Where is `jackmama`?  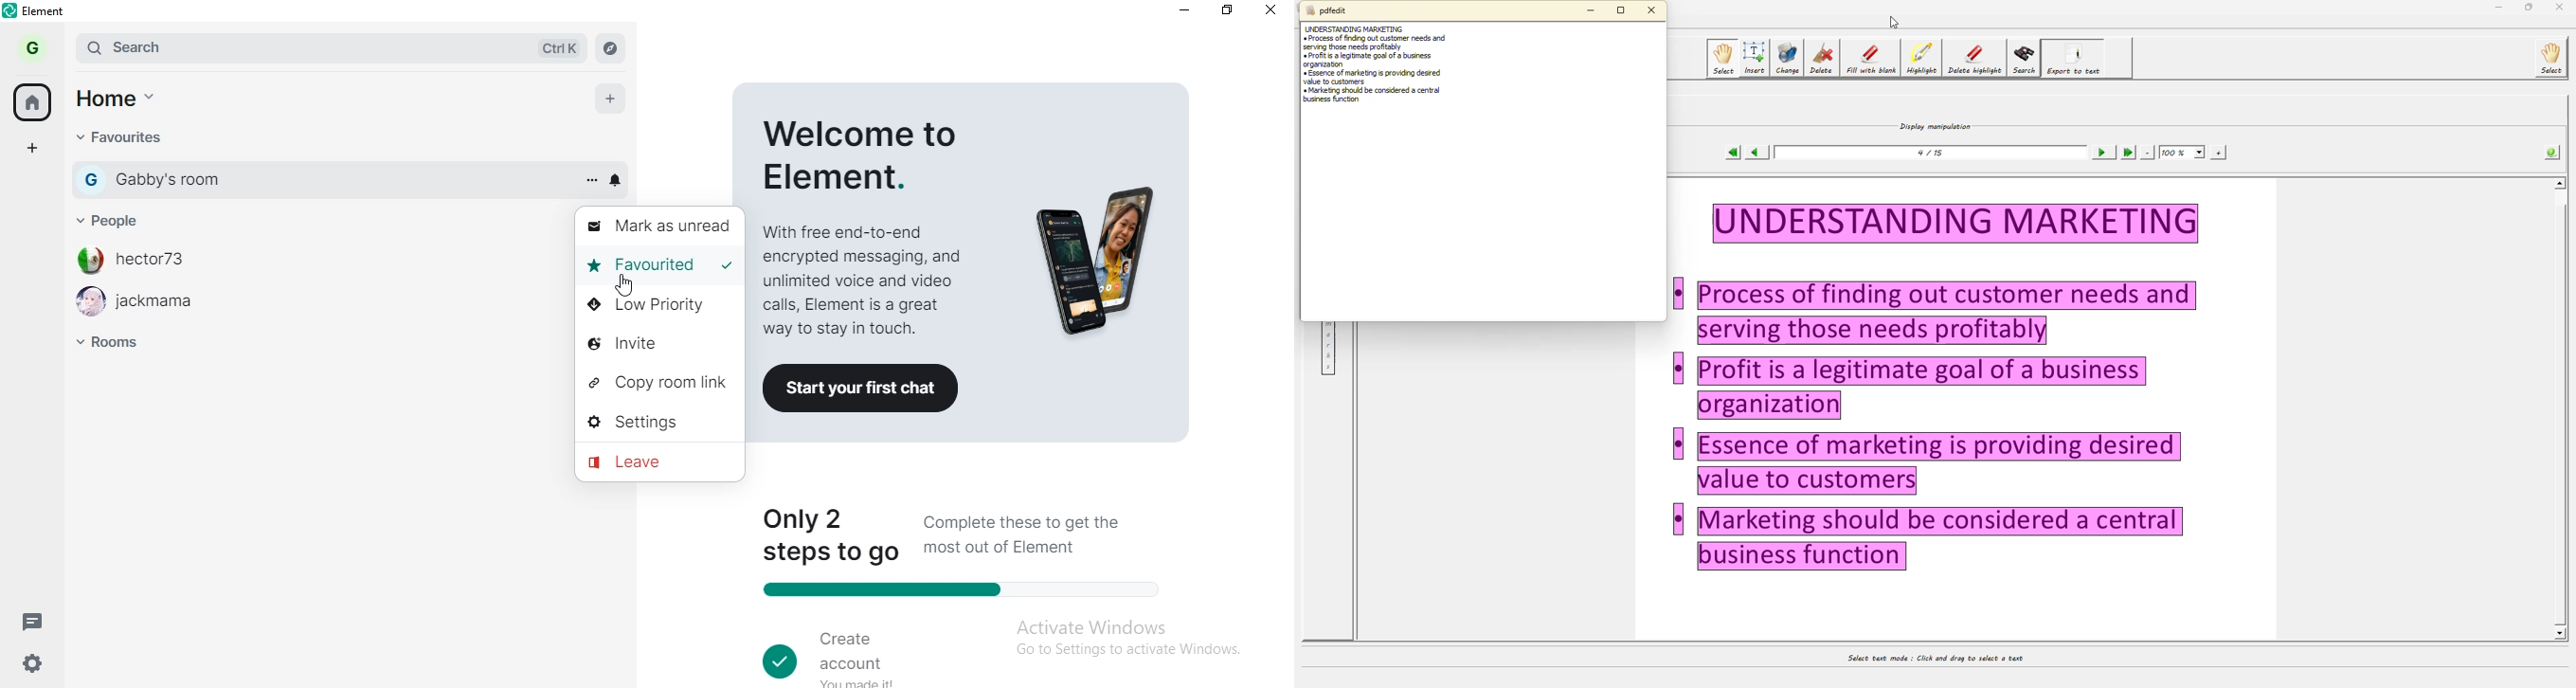
jackmama is located at coordinates (168, 305).